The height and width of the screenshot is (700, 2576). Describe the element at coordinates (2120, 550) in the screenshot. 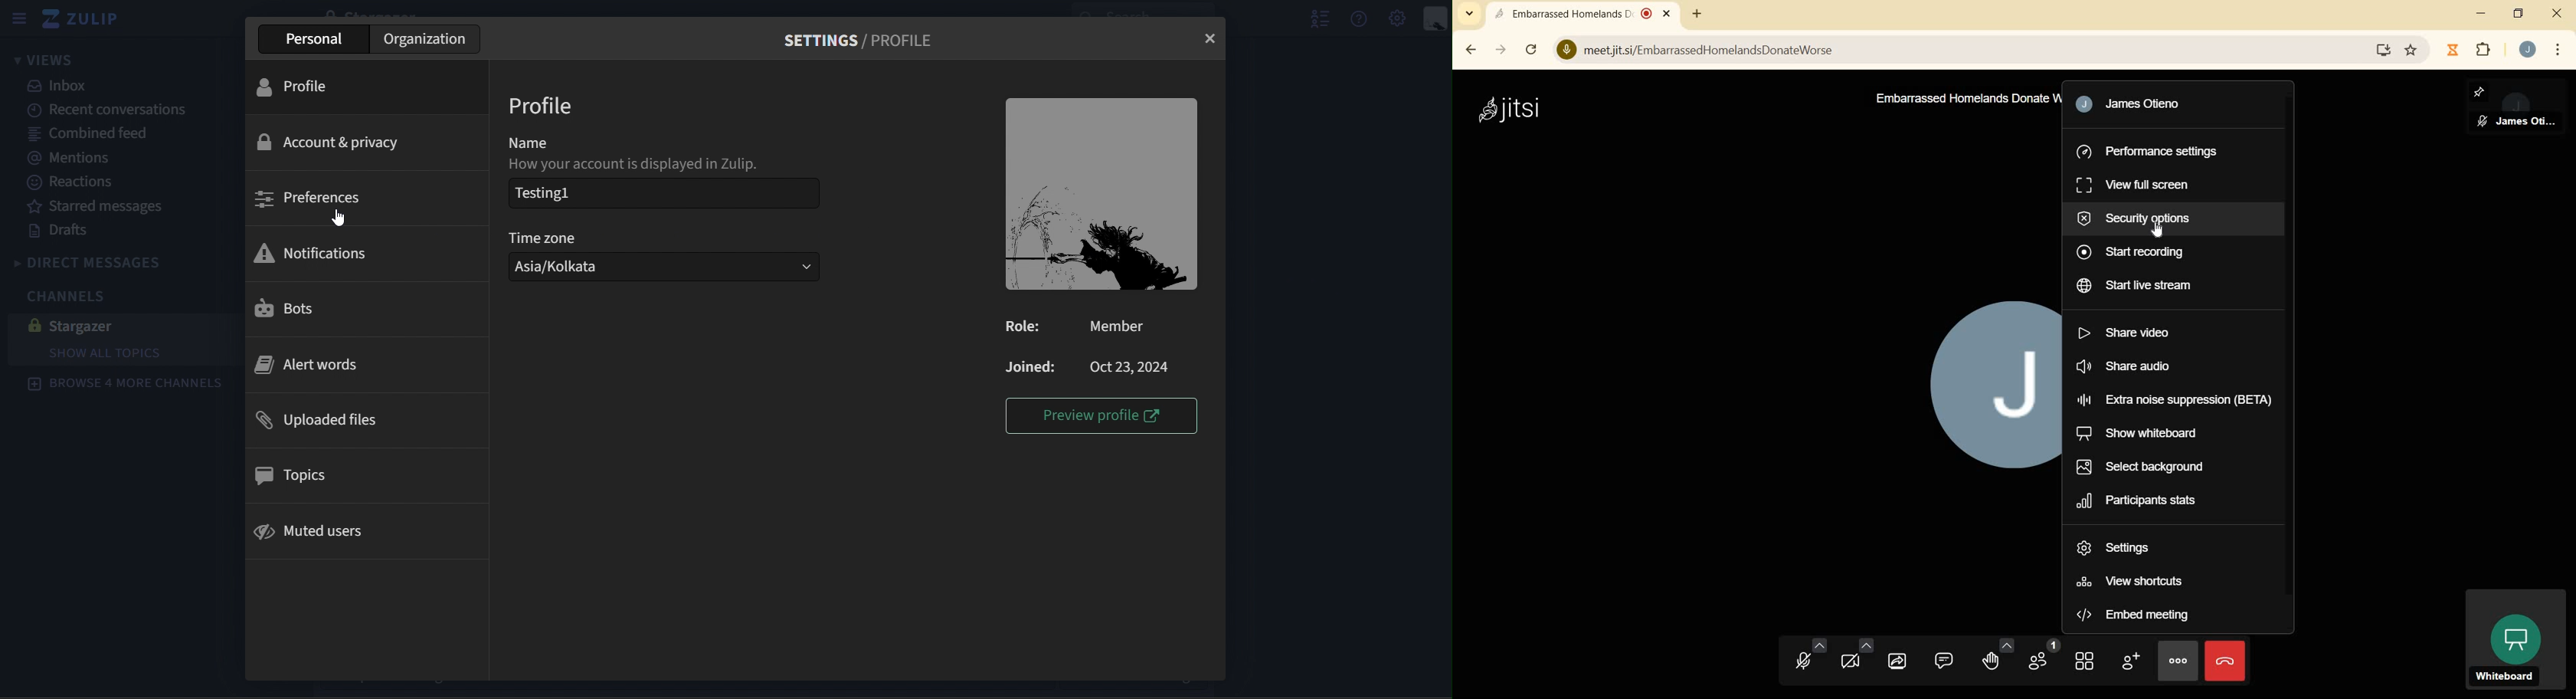

I see `settings` at that location.